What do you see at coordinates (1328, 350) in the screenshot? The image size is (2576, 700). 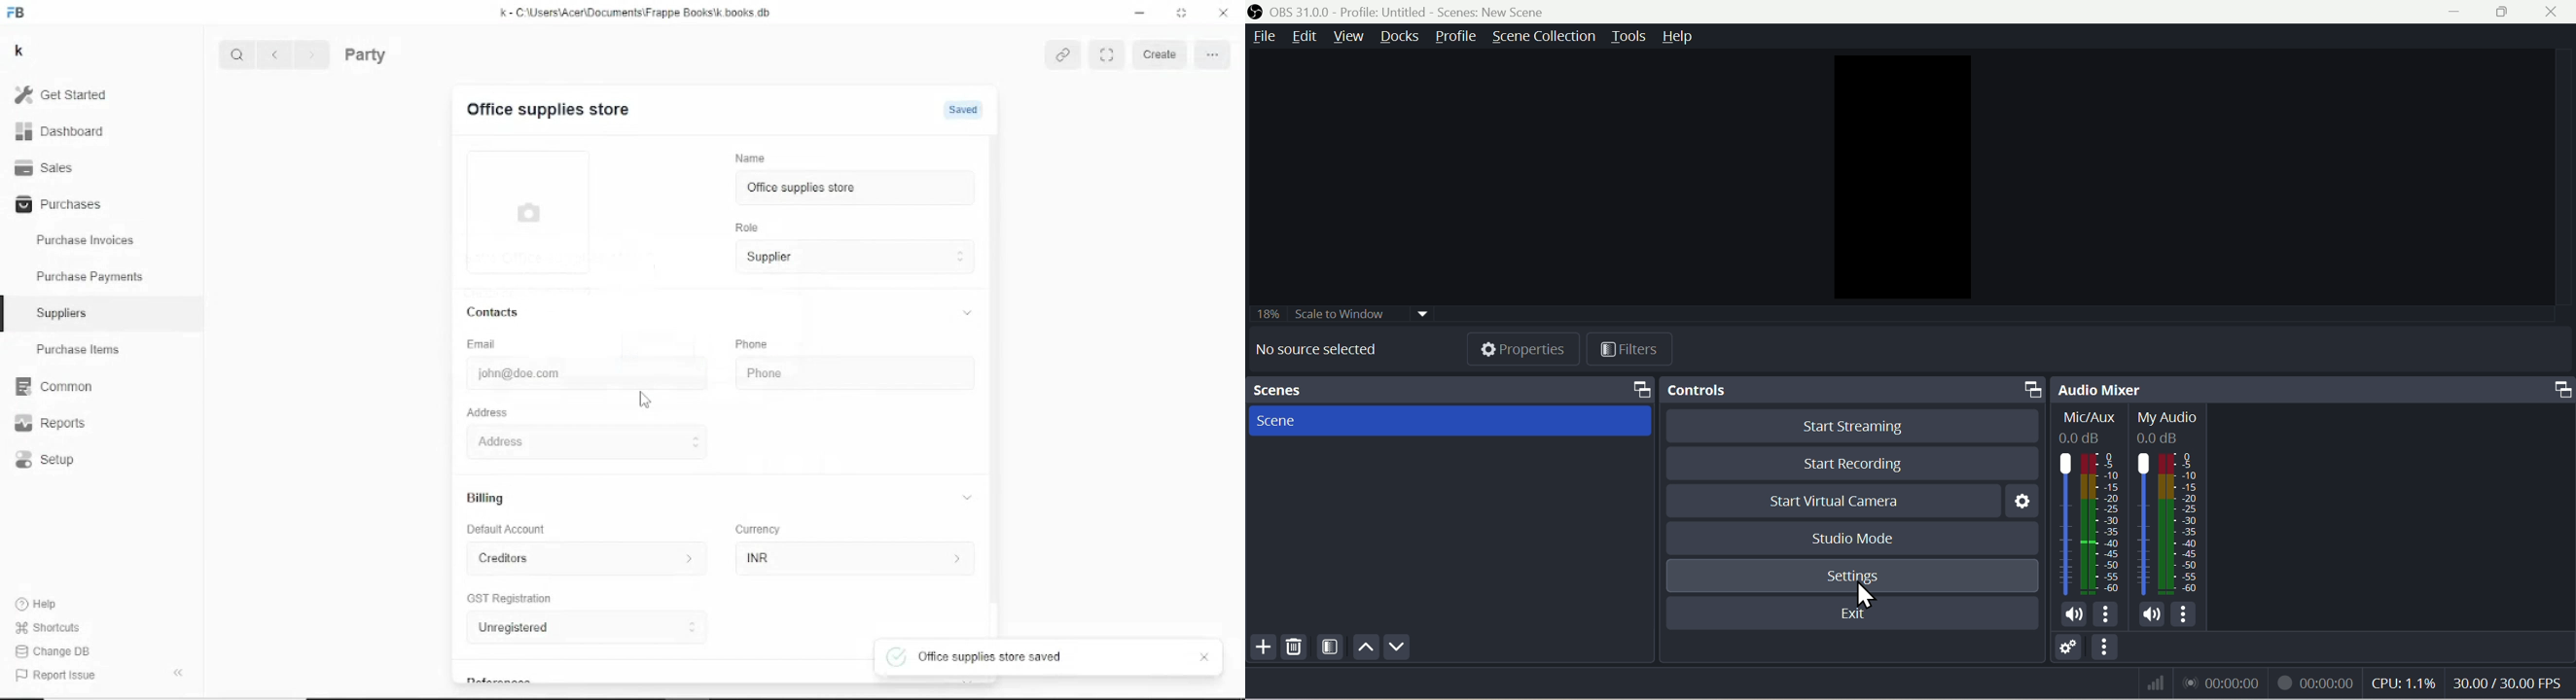 I see `No source selected` at bounding box center [1328, 350].